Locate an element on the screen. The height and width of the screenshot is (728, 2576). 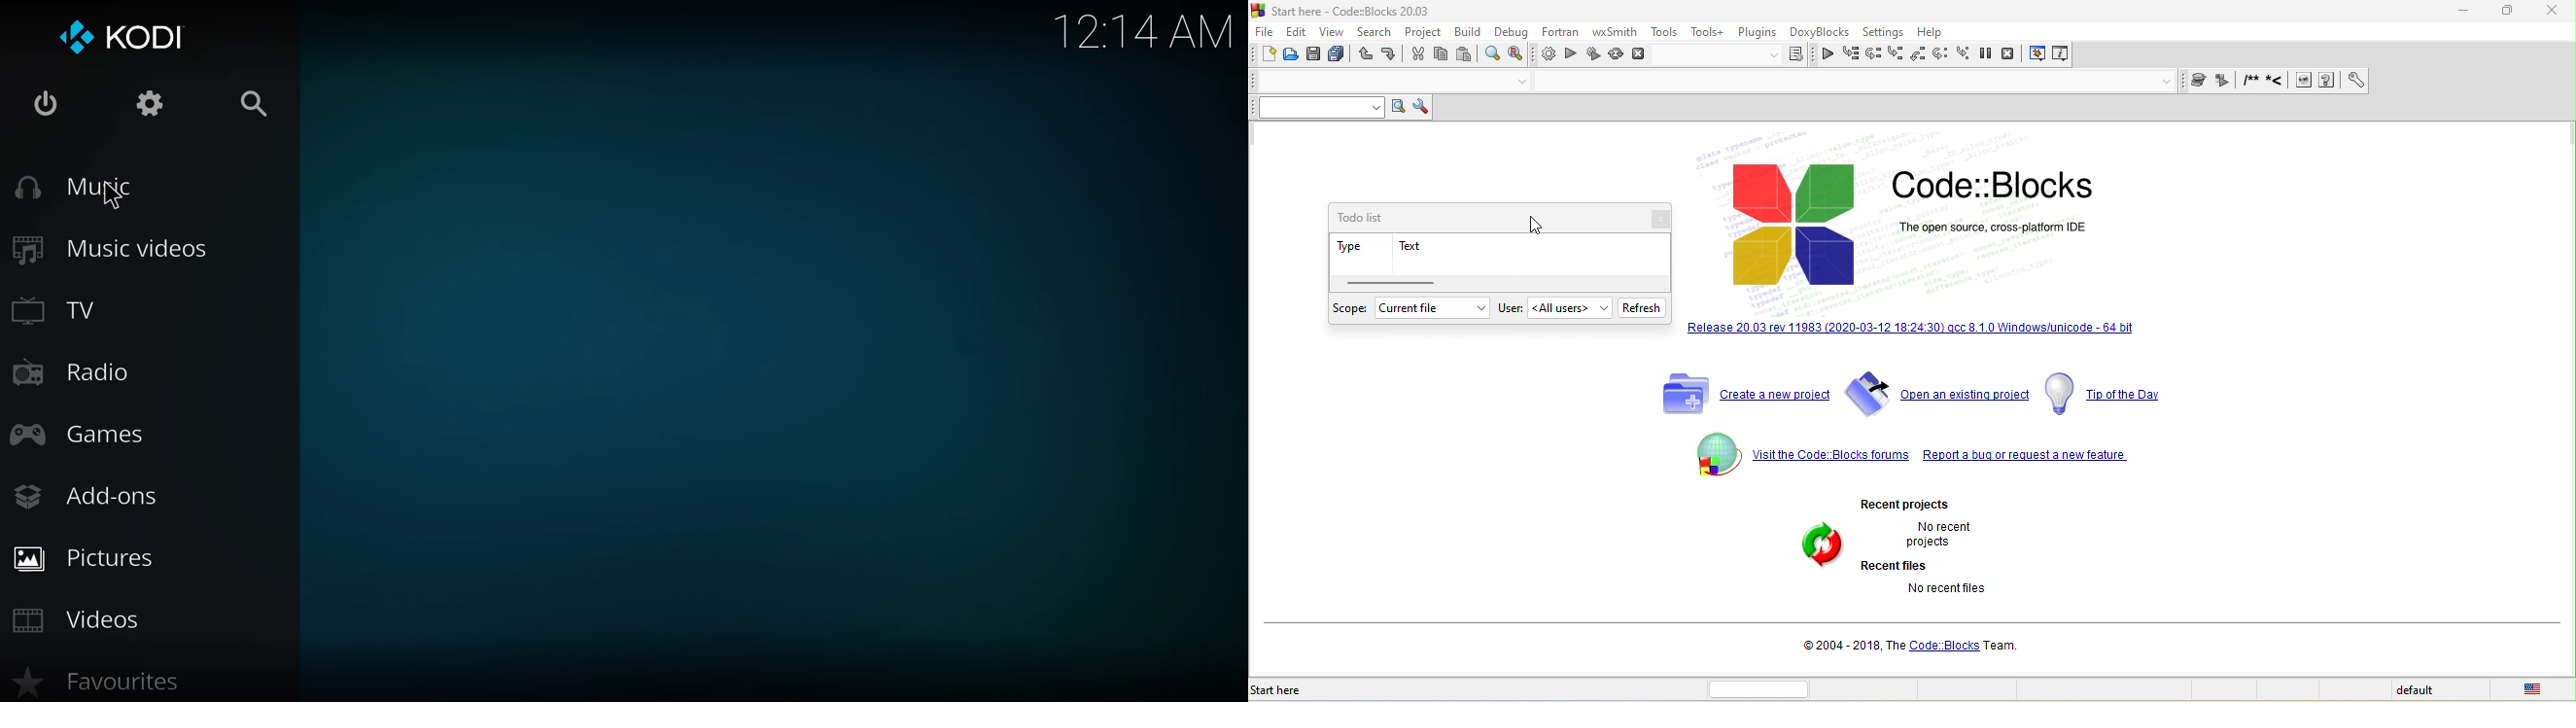
break debugger is located at coordinates (1992, 55).